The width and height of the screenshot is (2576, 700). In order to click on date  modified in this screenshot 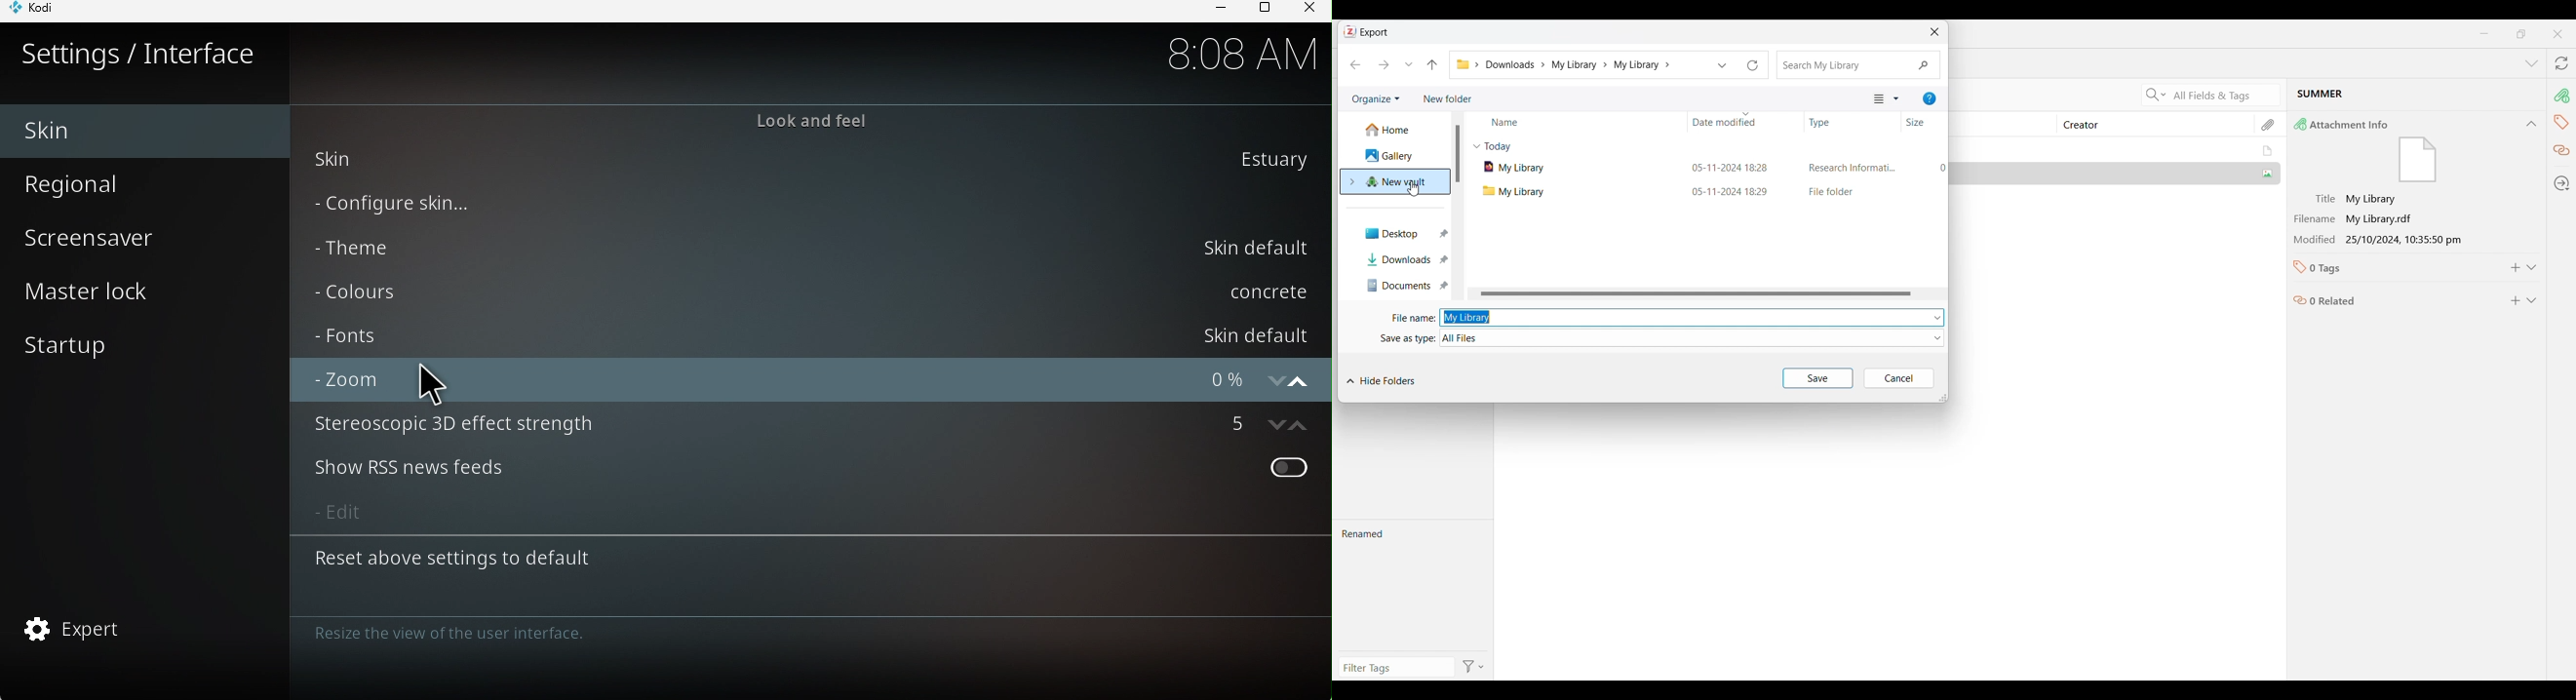, I will do `click(1719, 120)`.